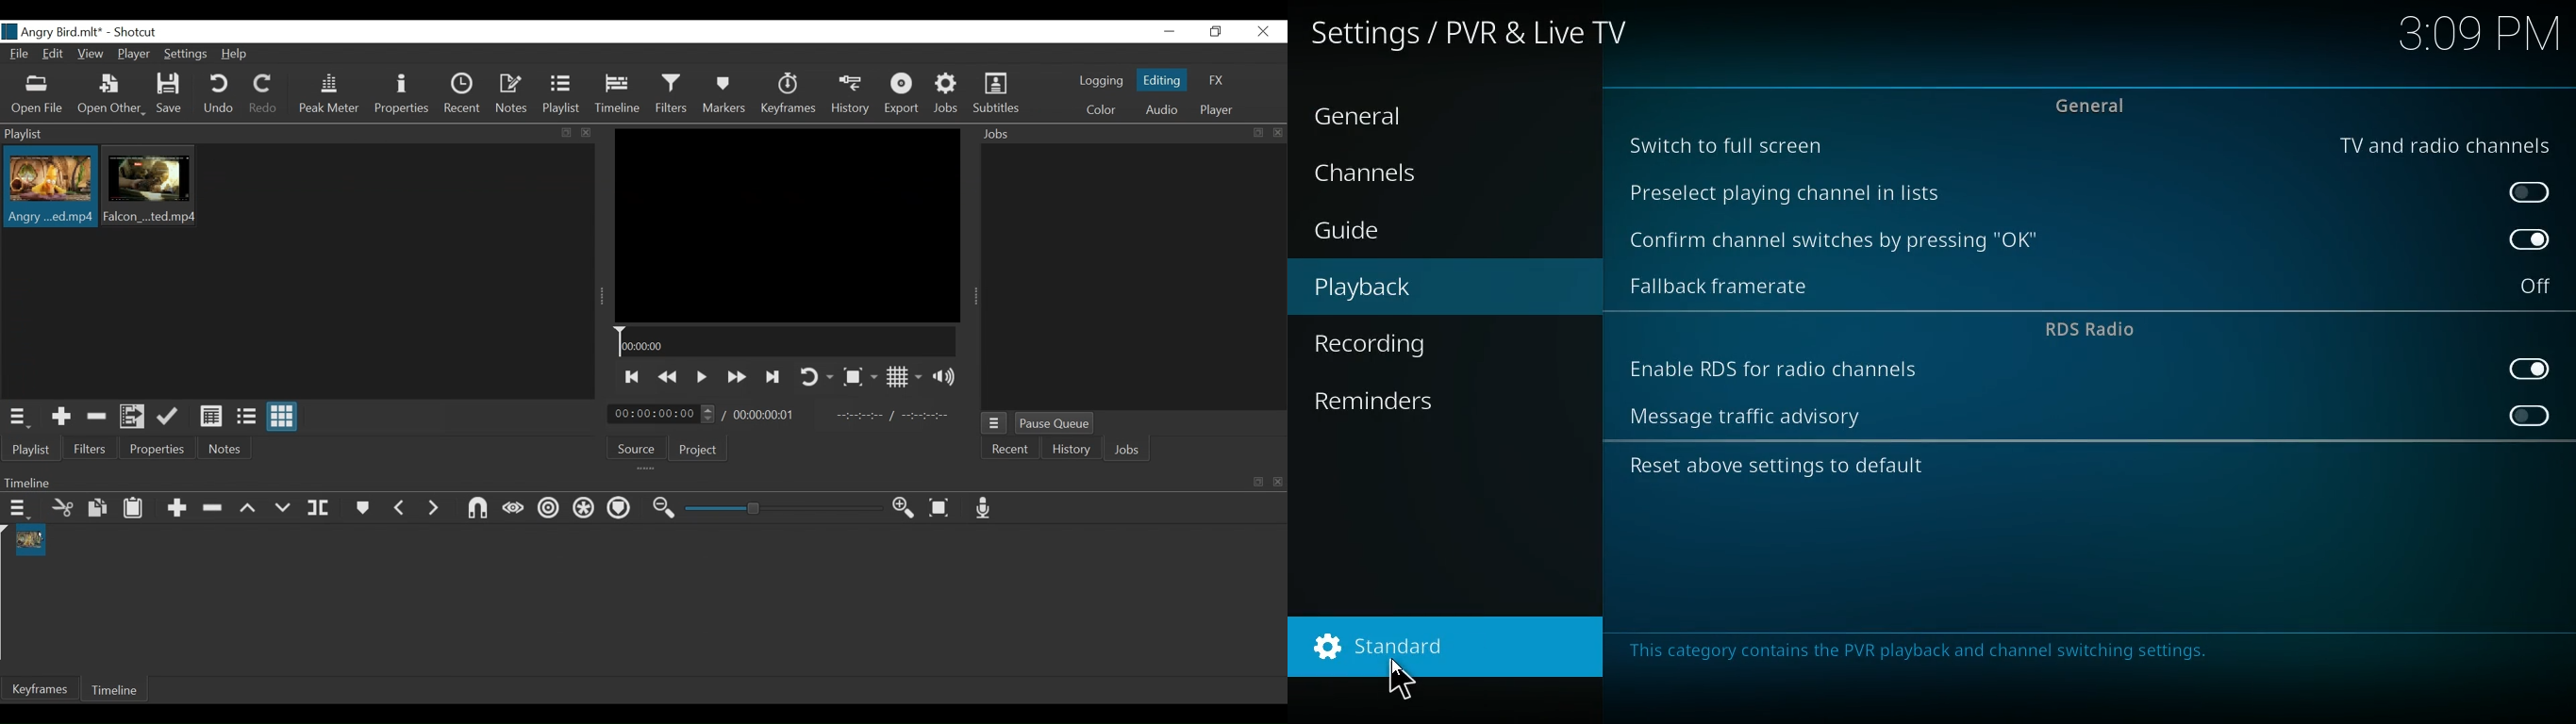 The width and height of the screenshot is (2576, 728). I want to click on Skip to the previous point, so click(631, 377).